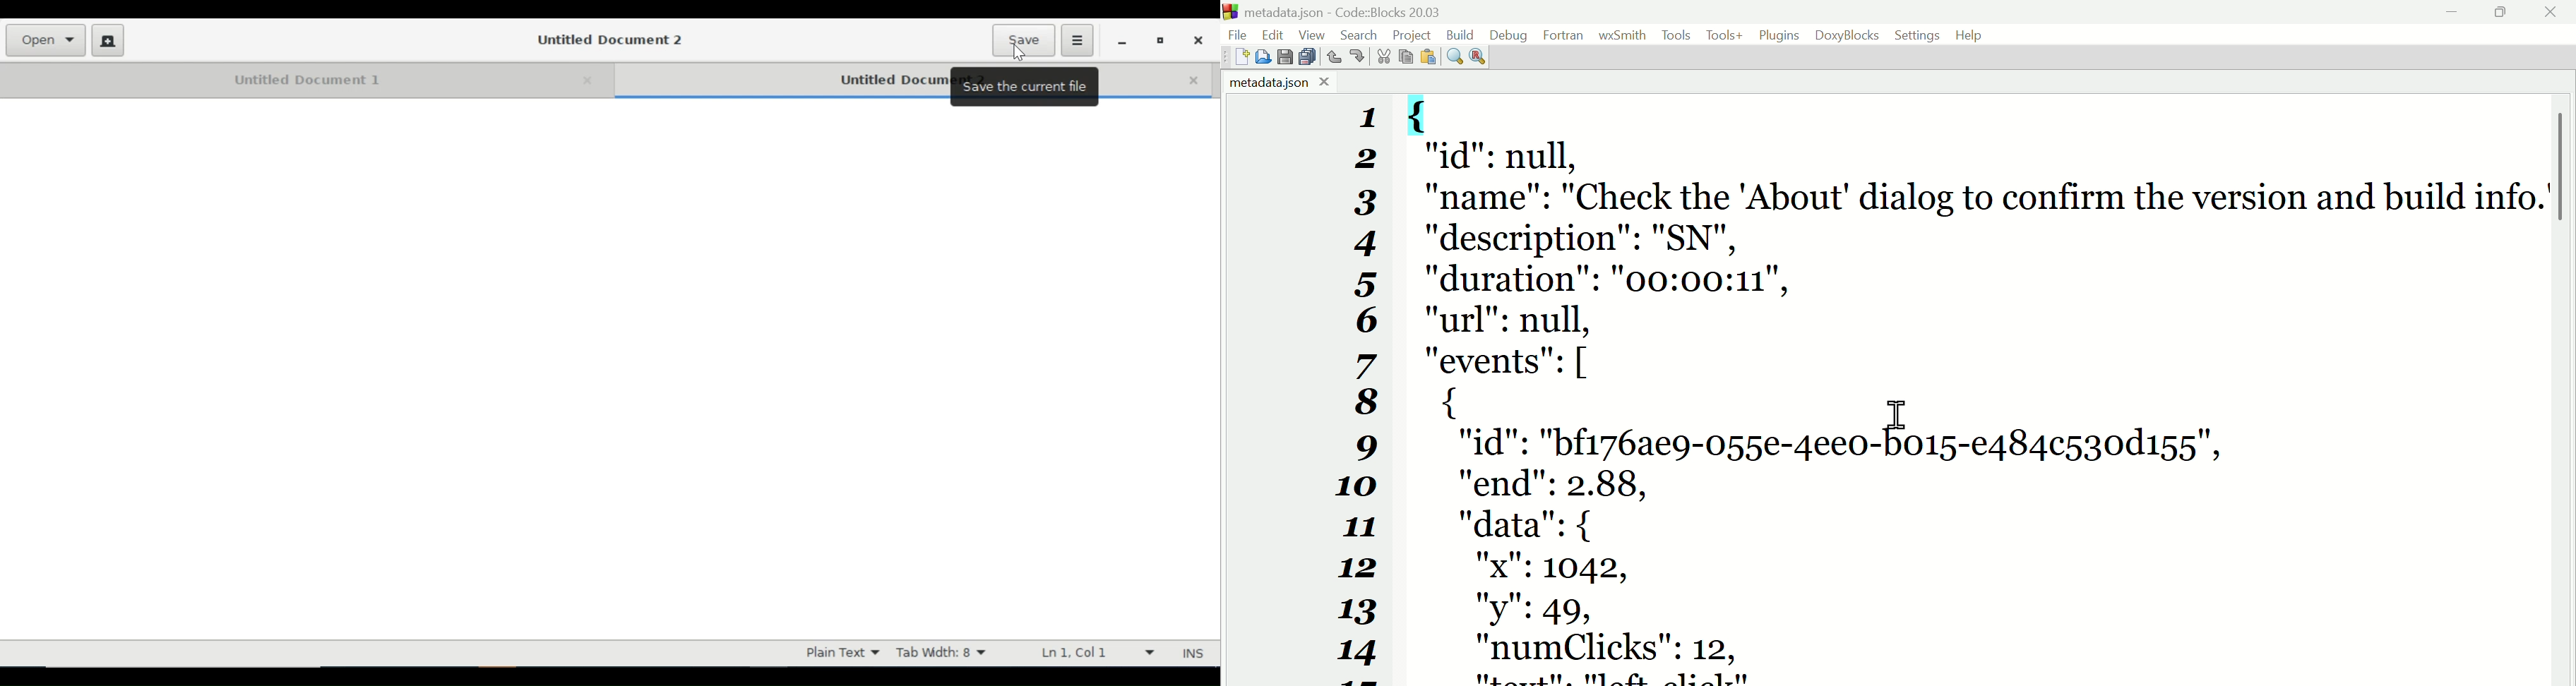 This screenshot has height=700, width=2576. What do you see at coordinates (1976, 389) in the screenshot?
I see `{
"id": null,
"name": "Check the "About dialog to confirm the version and build info.",
"description": "SN",
"duration": "00:00:11",
"url": null,
"events": [
{
"id": "bf176ae9-055e-4ee0-bo15-e484c530d155",
"end": 2.88,
"data": {
"x": 1042,
"y": 49,
"numClicks": 12,
"text": "left-click" I
1
"name": "click: 1",
"type": "click",
"start": 2.88,
"description": null,
"includeScreenshots": true,
"screenshots": {
"start":
}
1
{` at bounding box center [1976, 389].